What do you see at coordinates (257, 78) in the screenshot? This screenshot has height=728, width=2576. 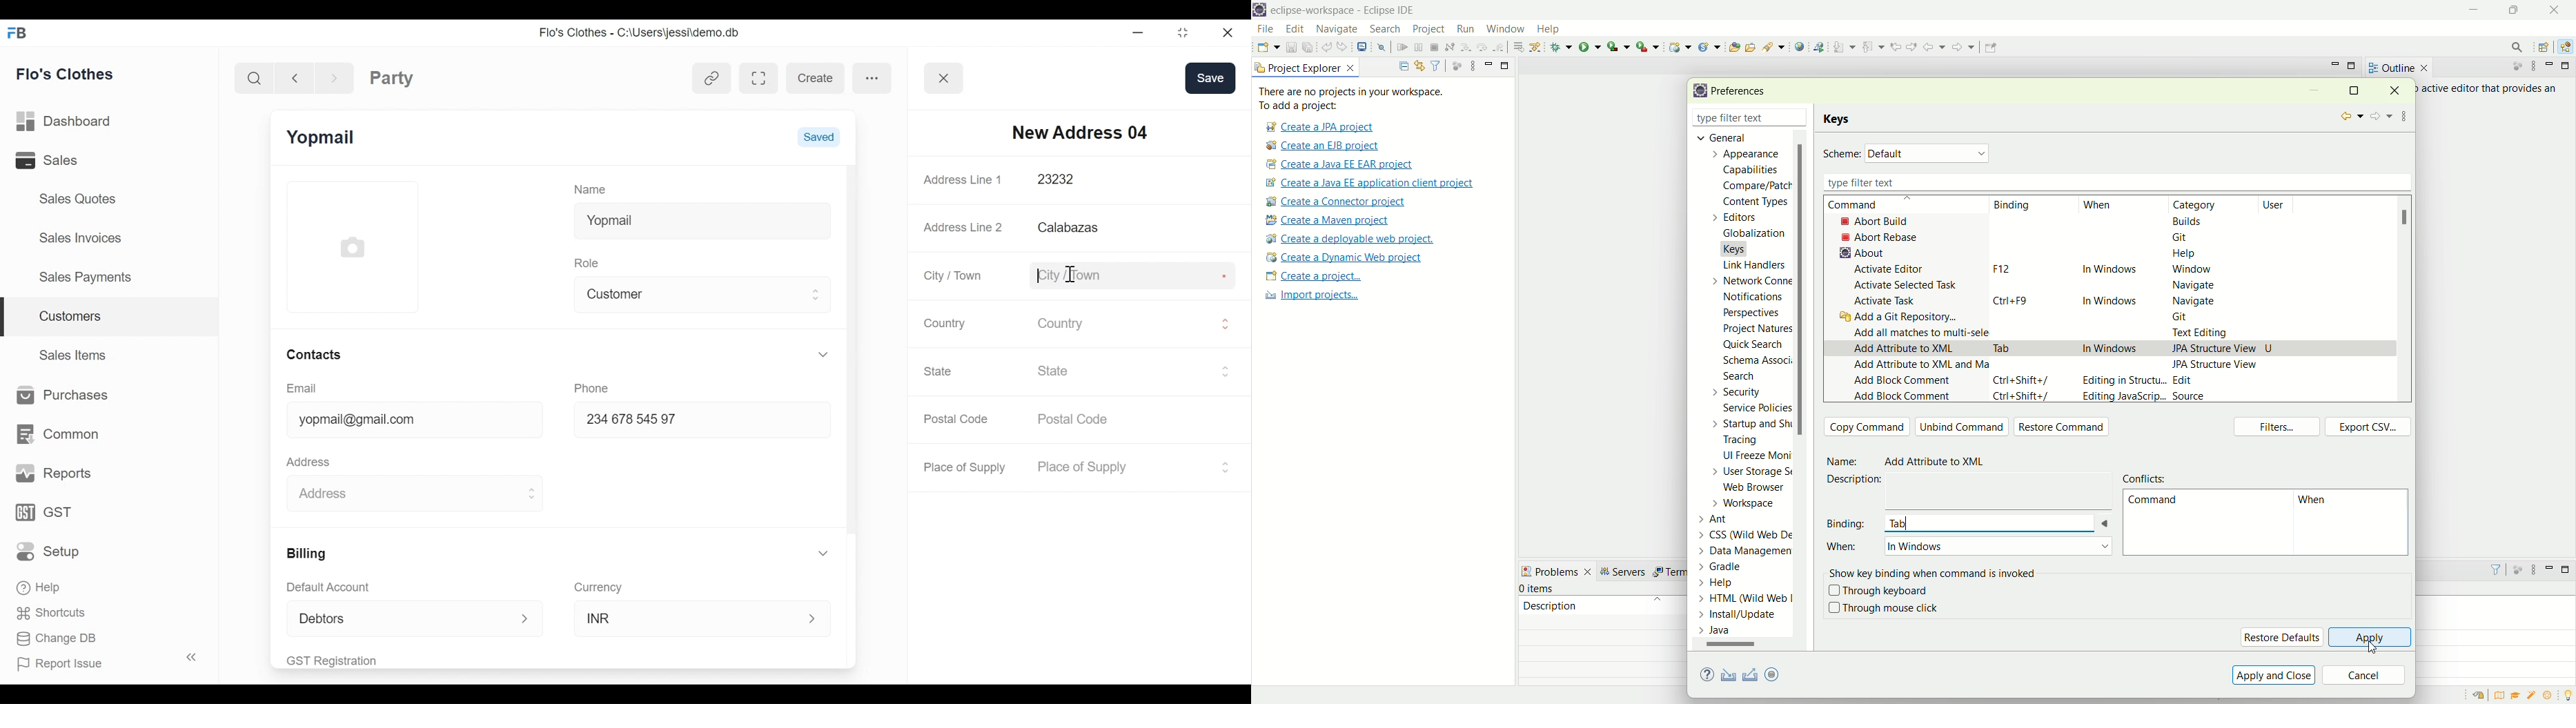 I see `Search` at bounding box center [257, 78].